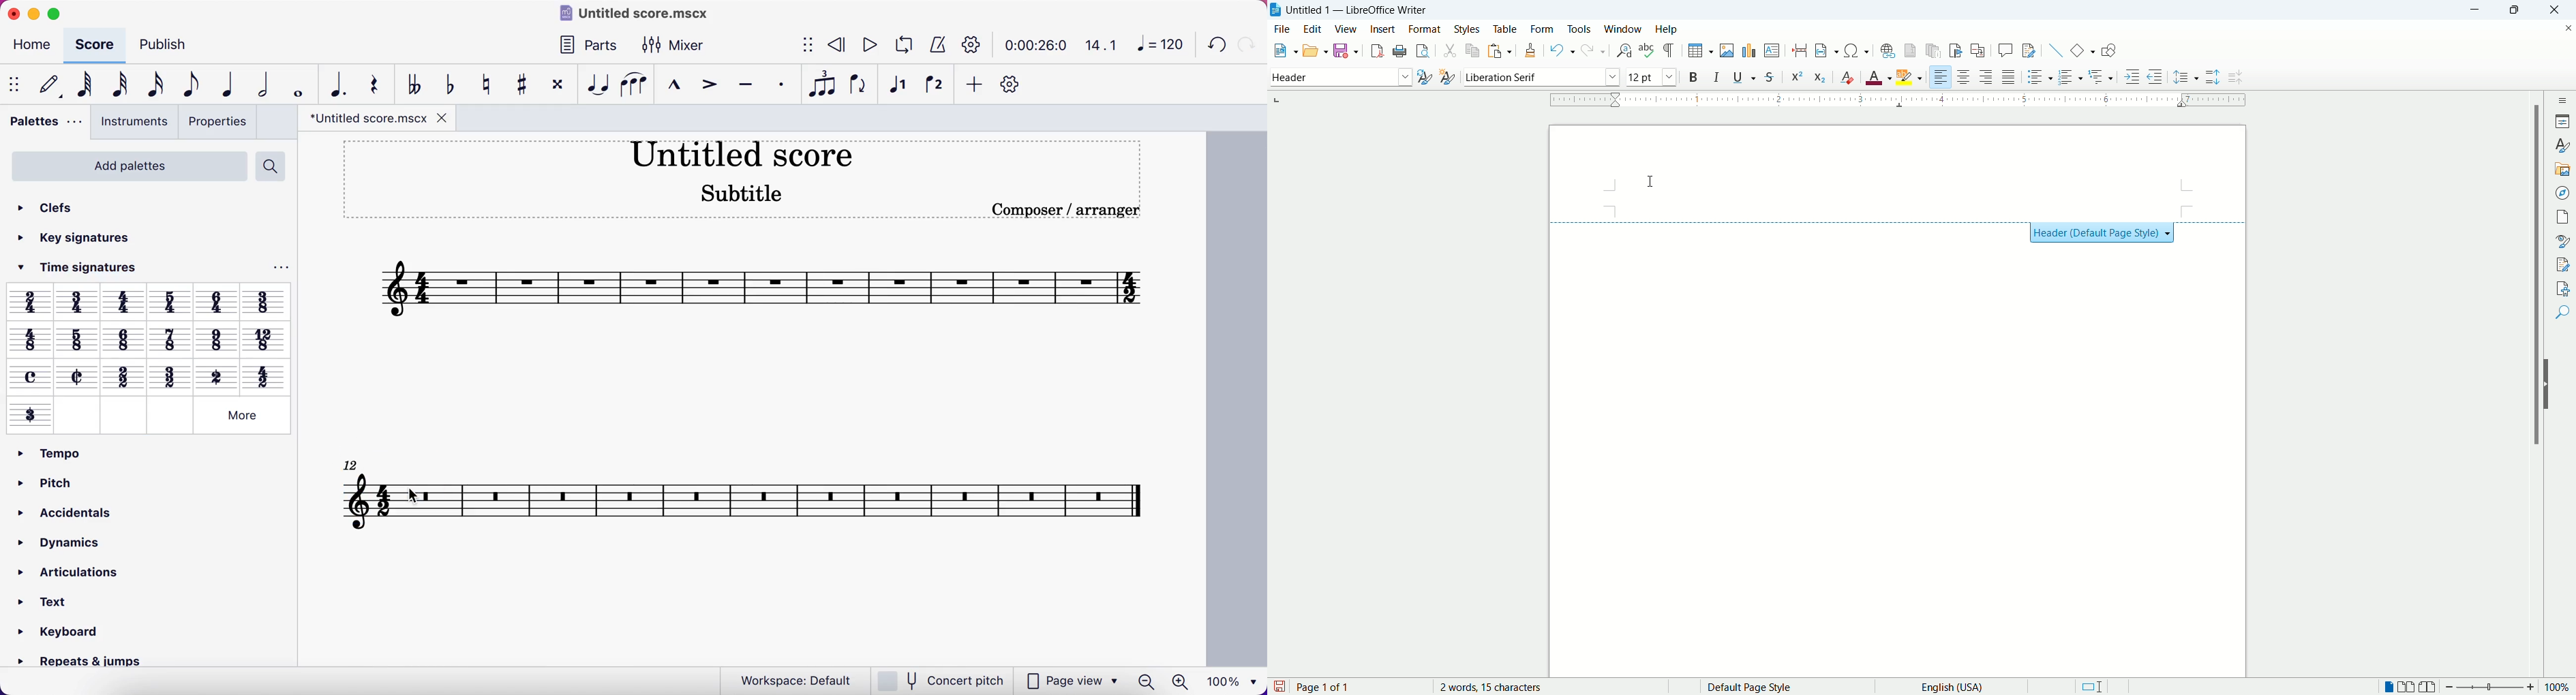  Describe the element at coordinates (1547, 687) in the screenshot. I see `word count` at that location.